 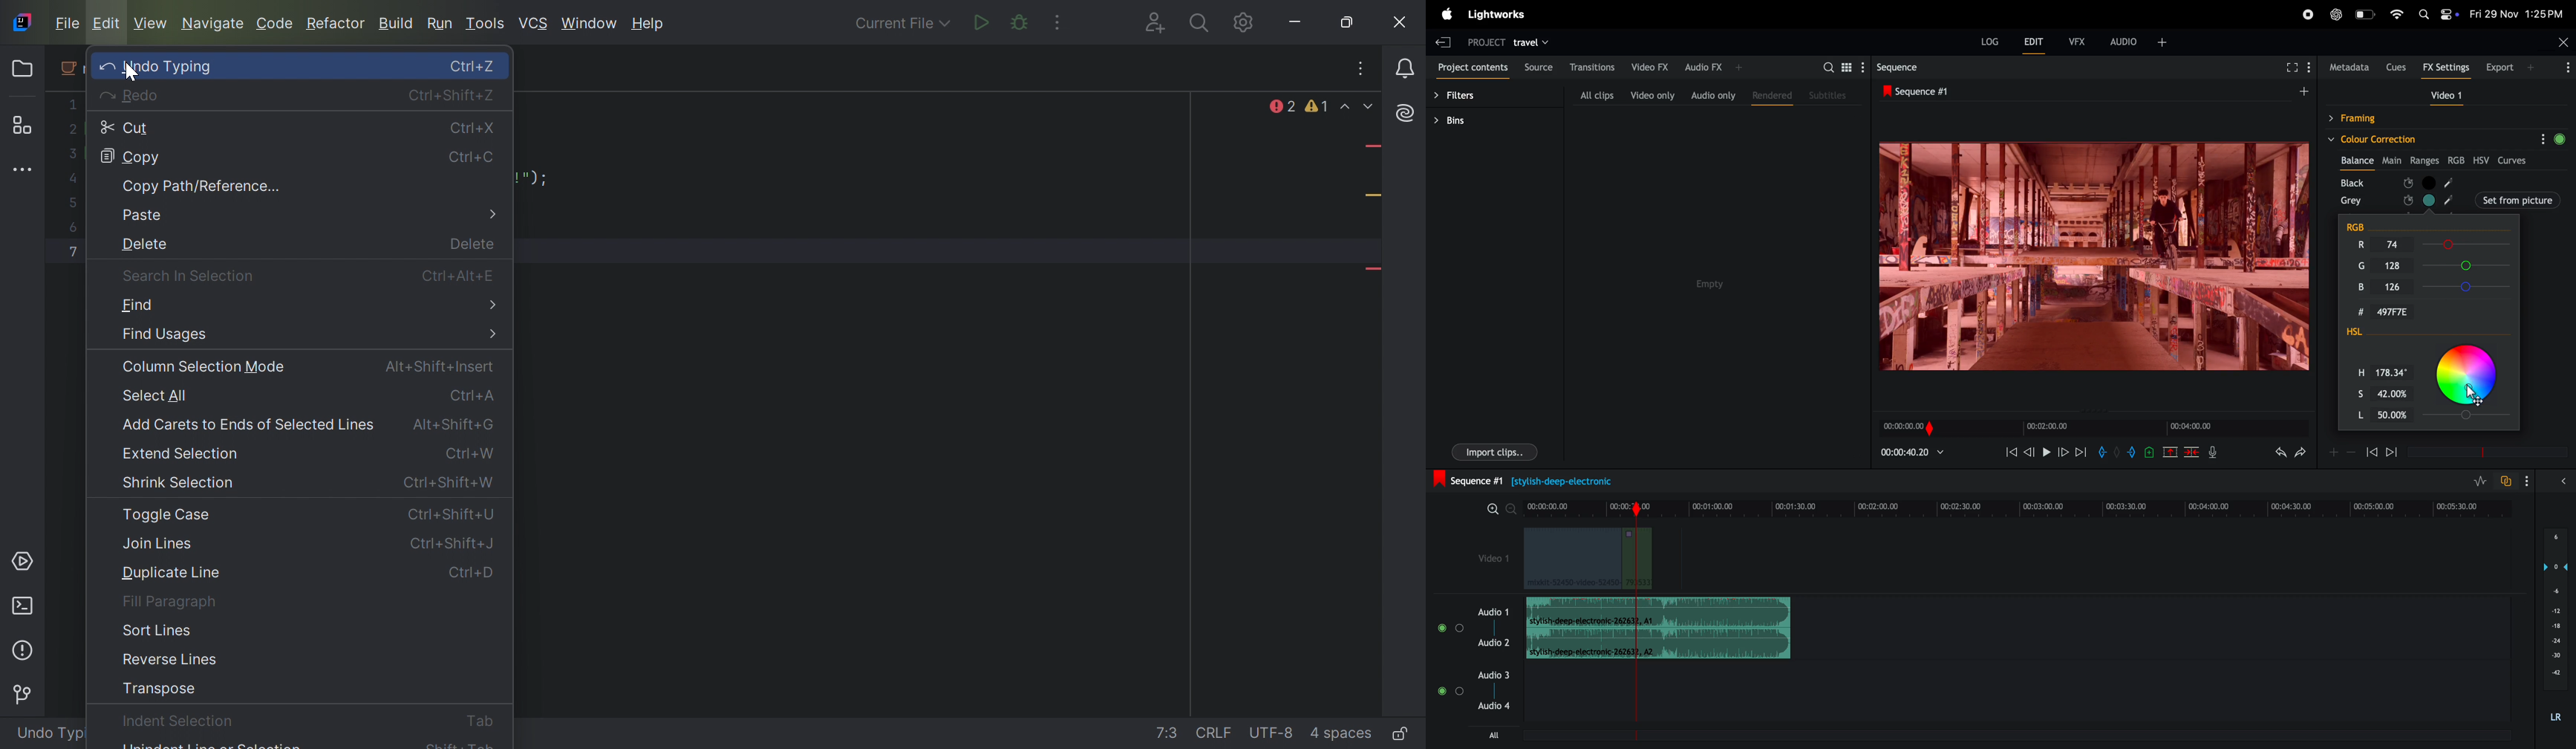 I want to click on video 1, so click(x=2443, y=95).